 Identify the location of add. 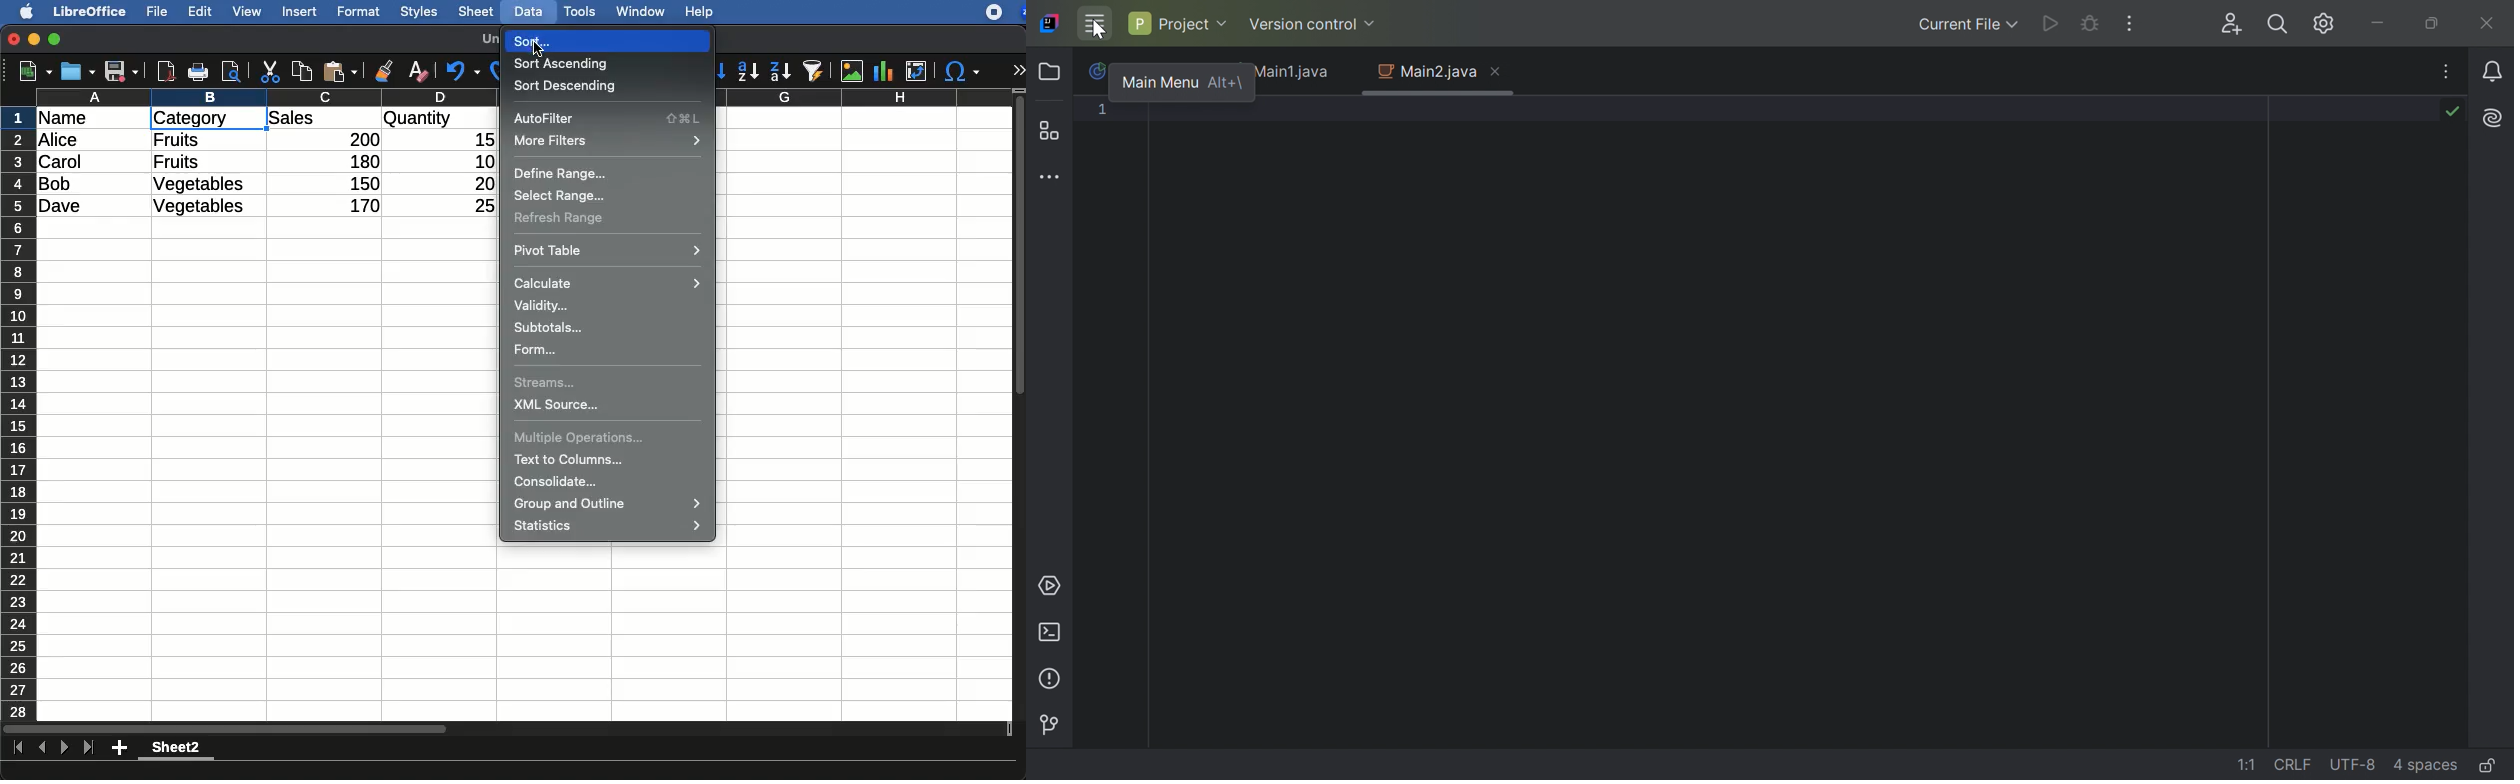
(121, 747).